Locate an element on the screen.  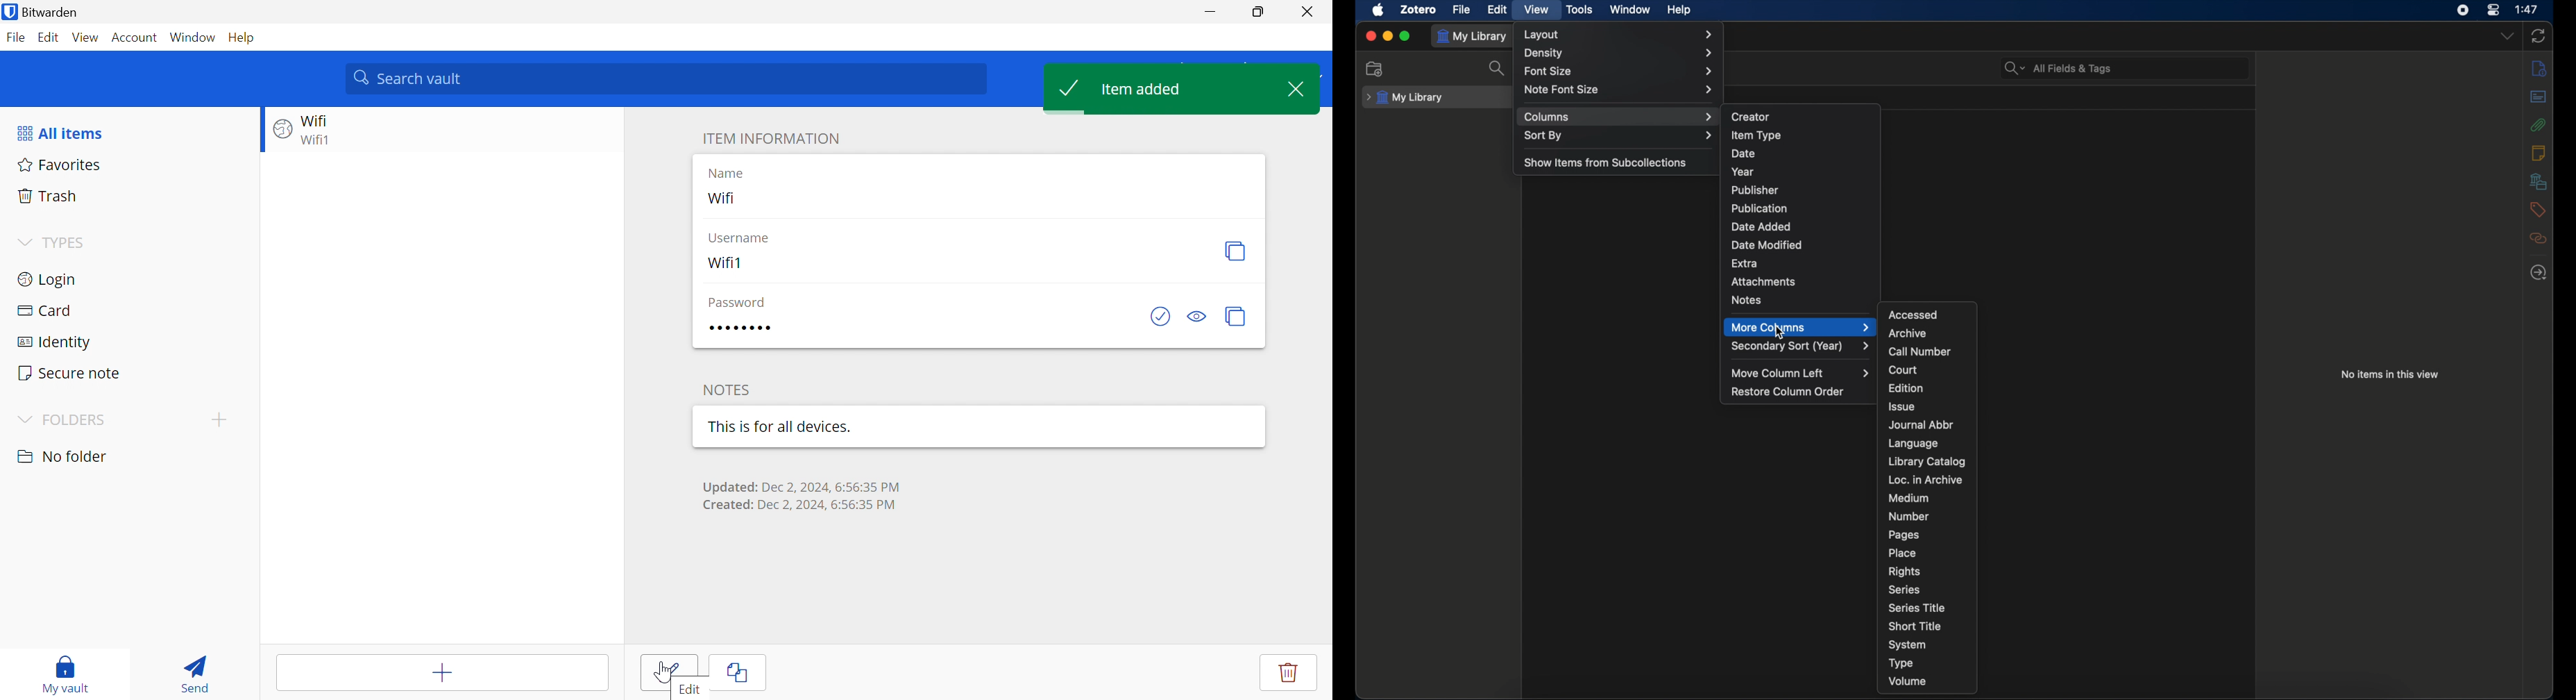
All fields & tags is located at coordinates (2058, 69).